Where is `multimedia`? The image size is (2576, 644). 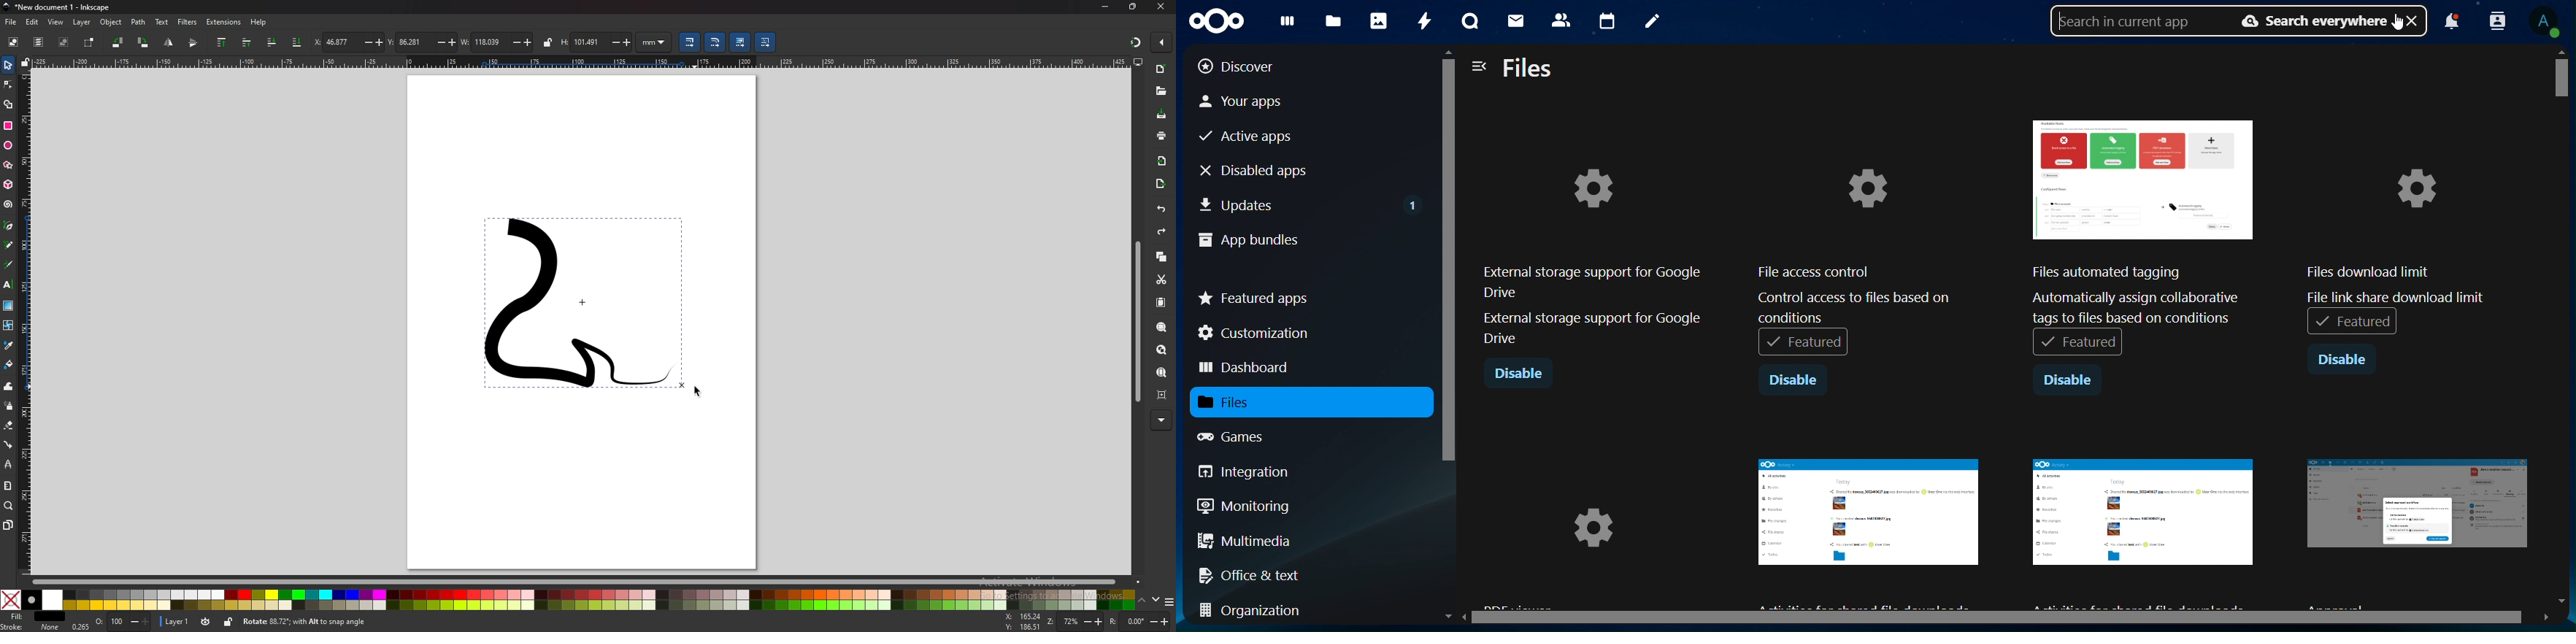 multimedia is located at coordinates (1245, 543).